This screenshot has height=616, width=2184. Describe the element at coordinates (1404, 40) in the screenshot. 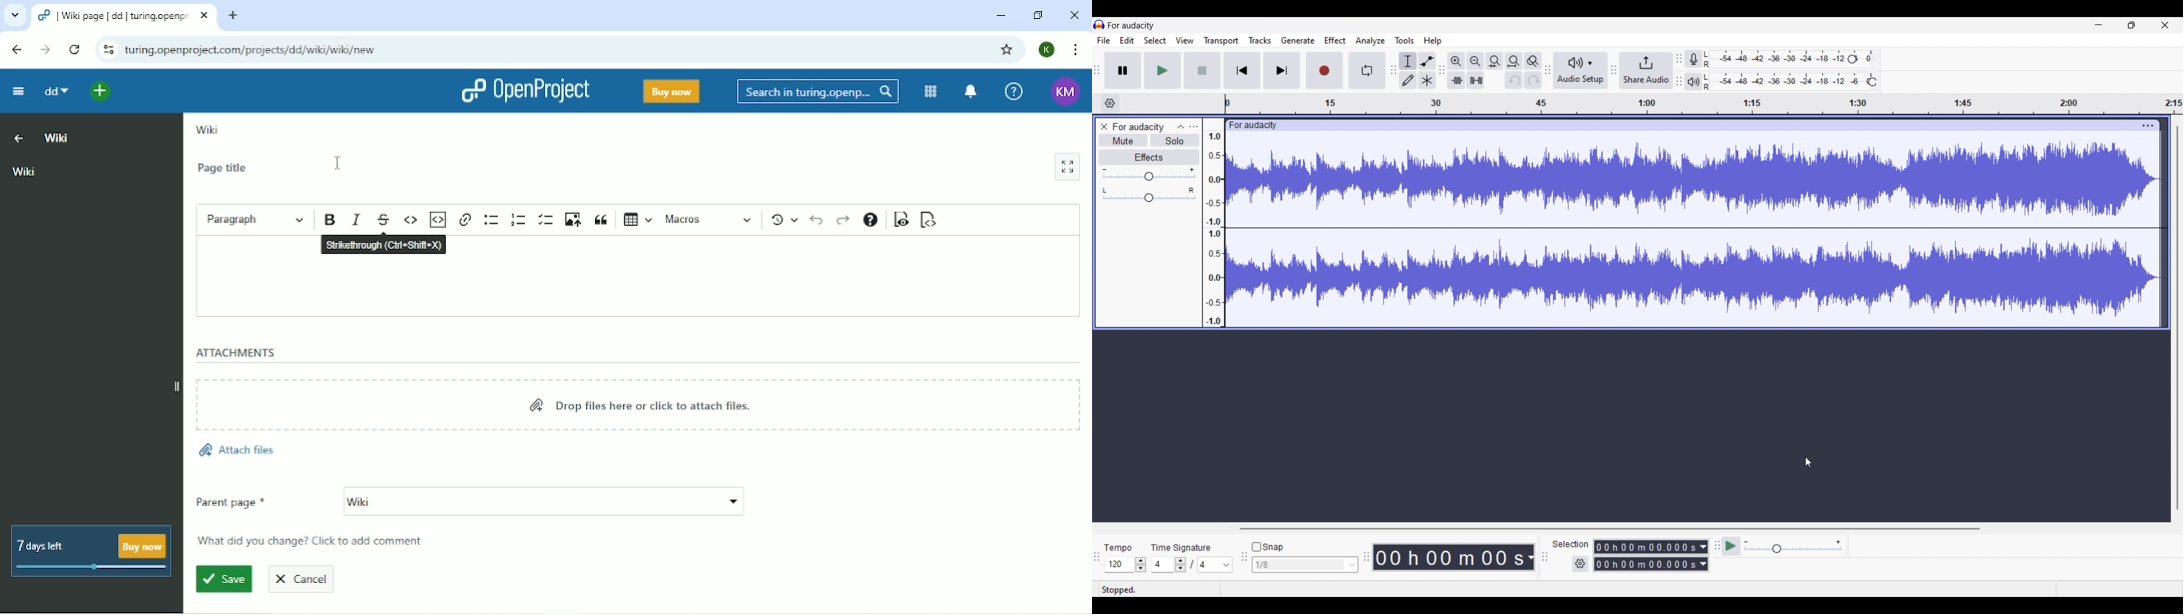

I see `Tools menu` at that location.